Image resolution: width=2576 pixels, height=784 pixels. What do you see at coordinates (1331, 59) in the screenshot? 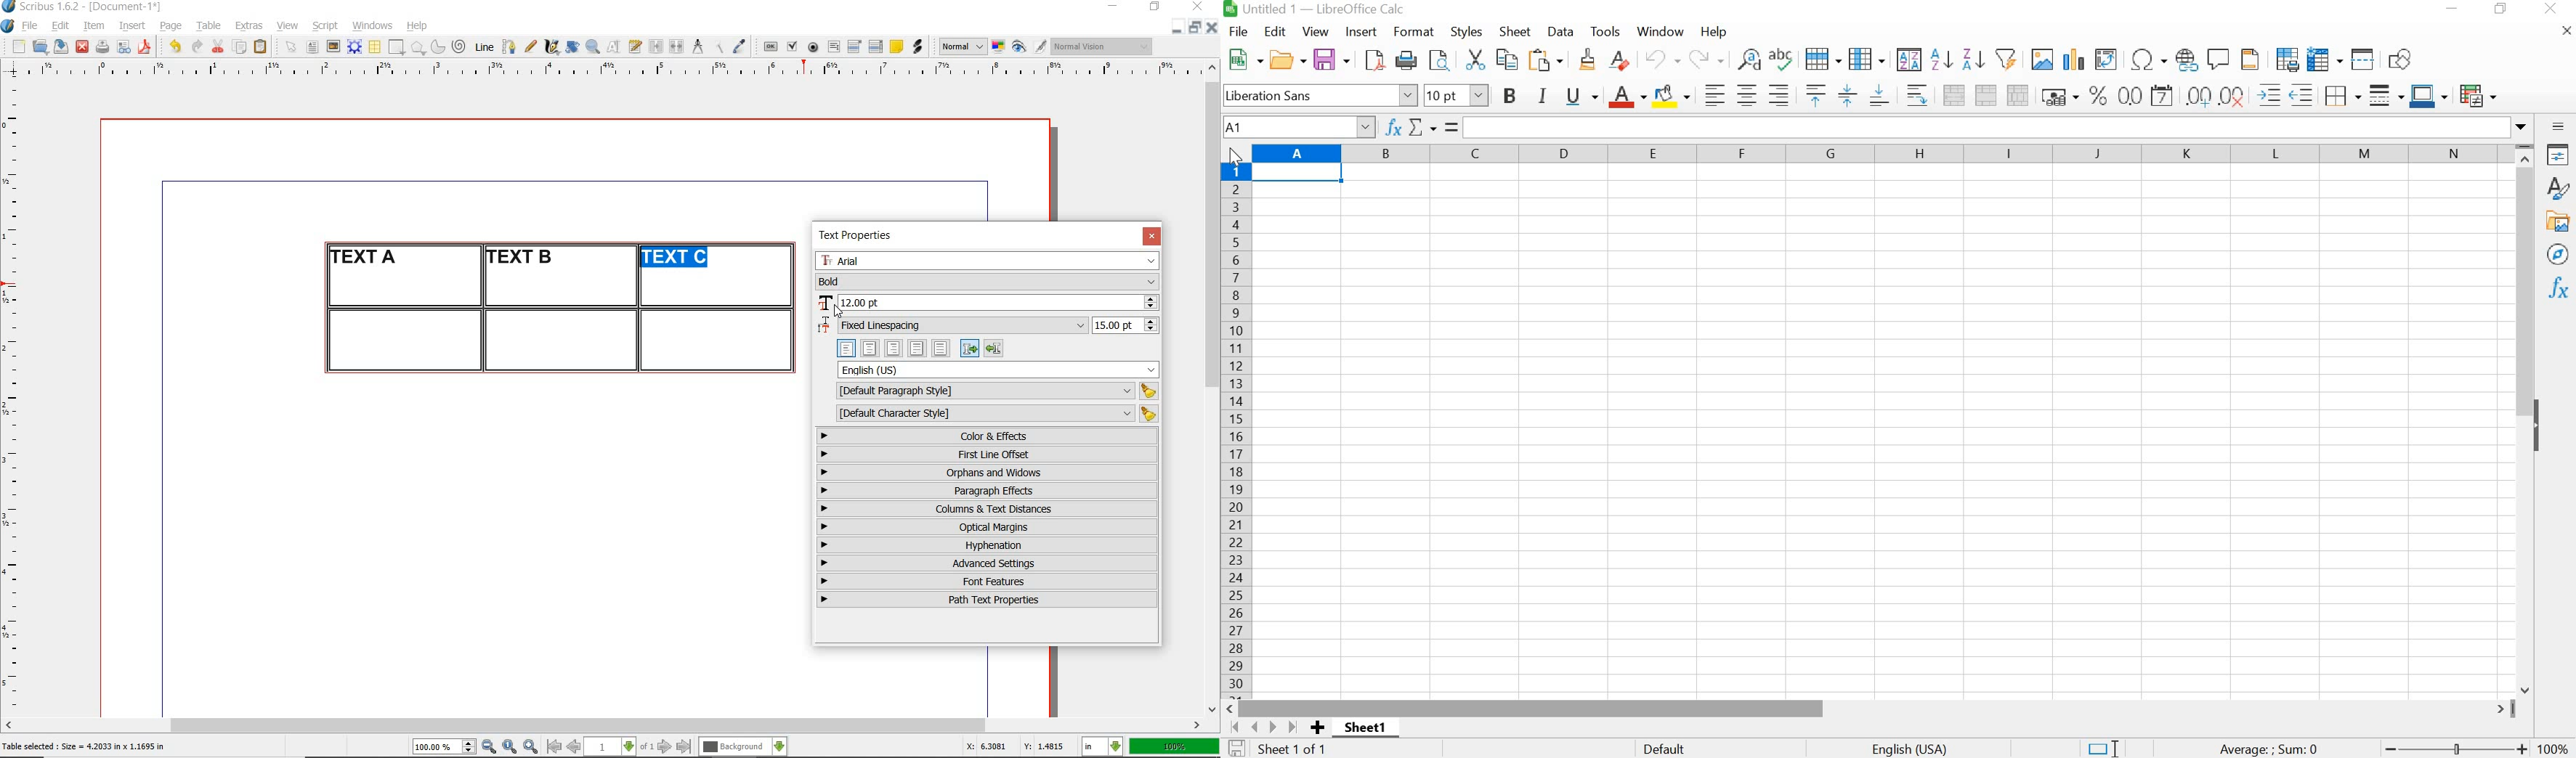
I see `SAVE` at bounding box center [1331, 59].